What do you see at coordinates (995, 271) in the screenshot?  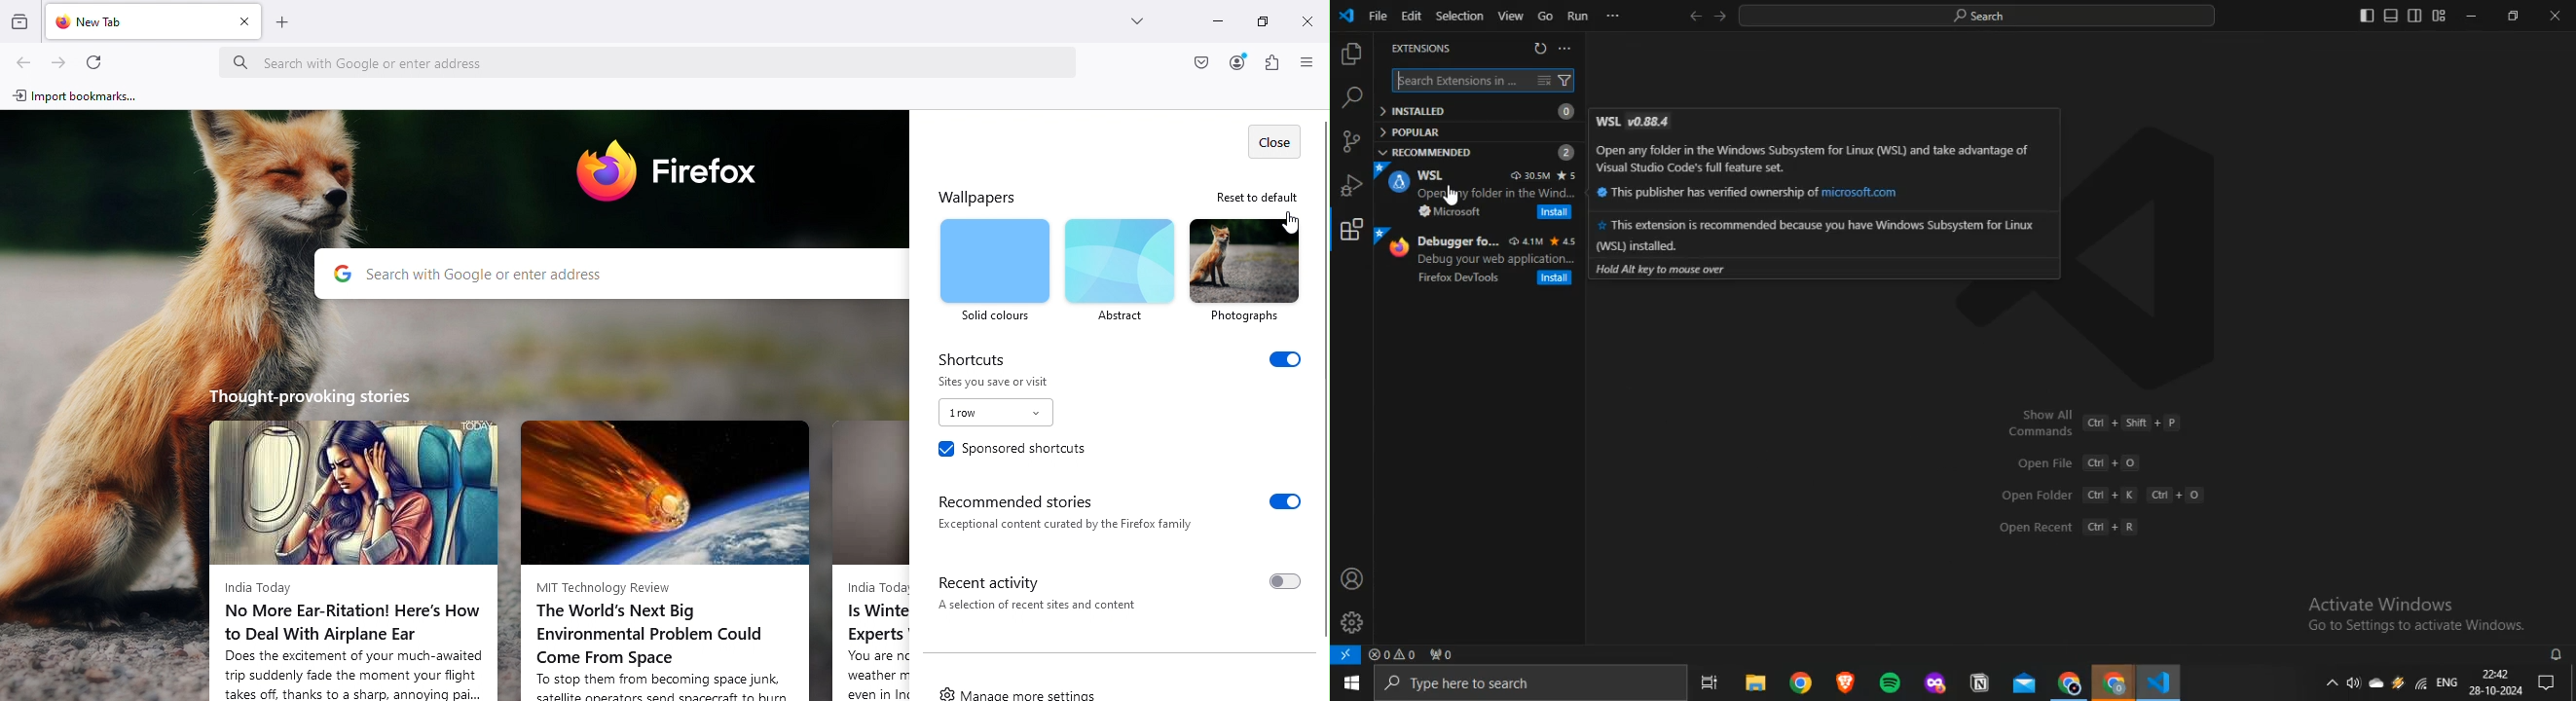 I see `Solid colors` at bounding box center [995, 271].